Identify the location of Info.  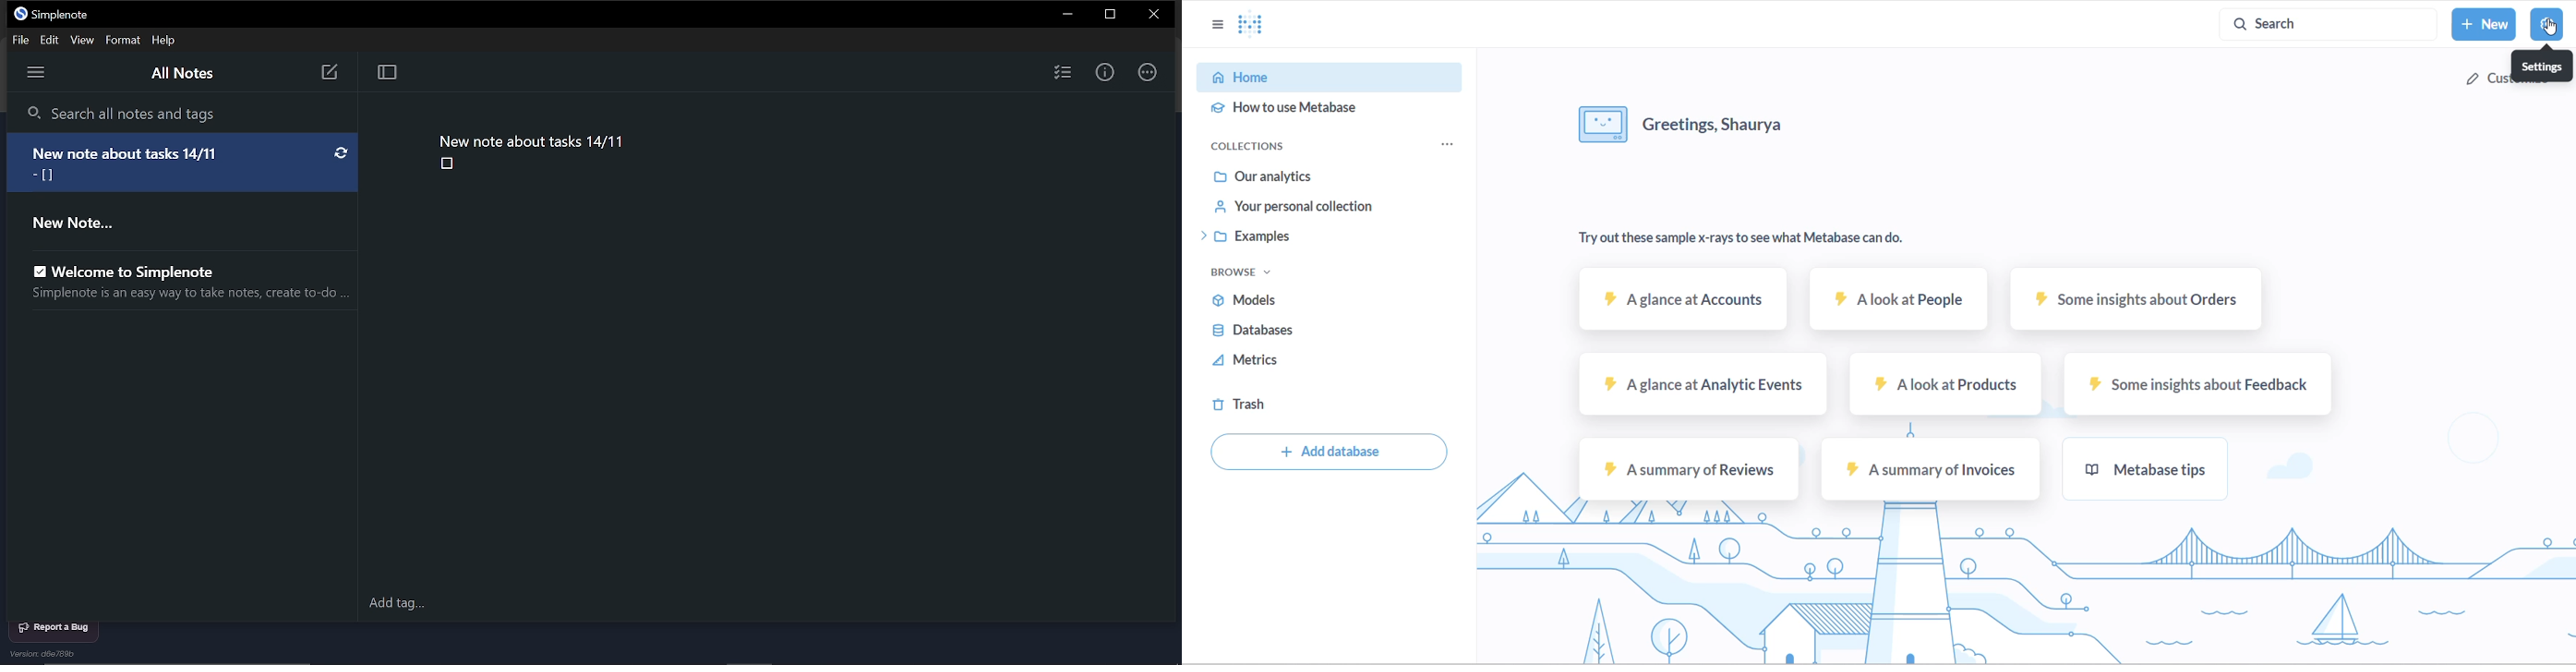
(1105, 71).